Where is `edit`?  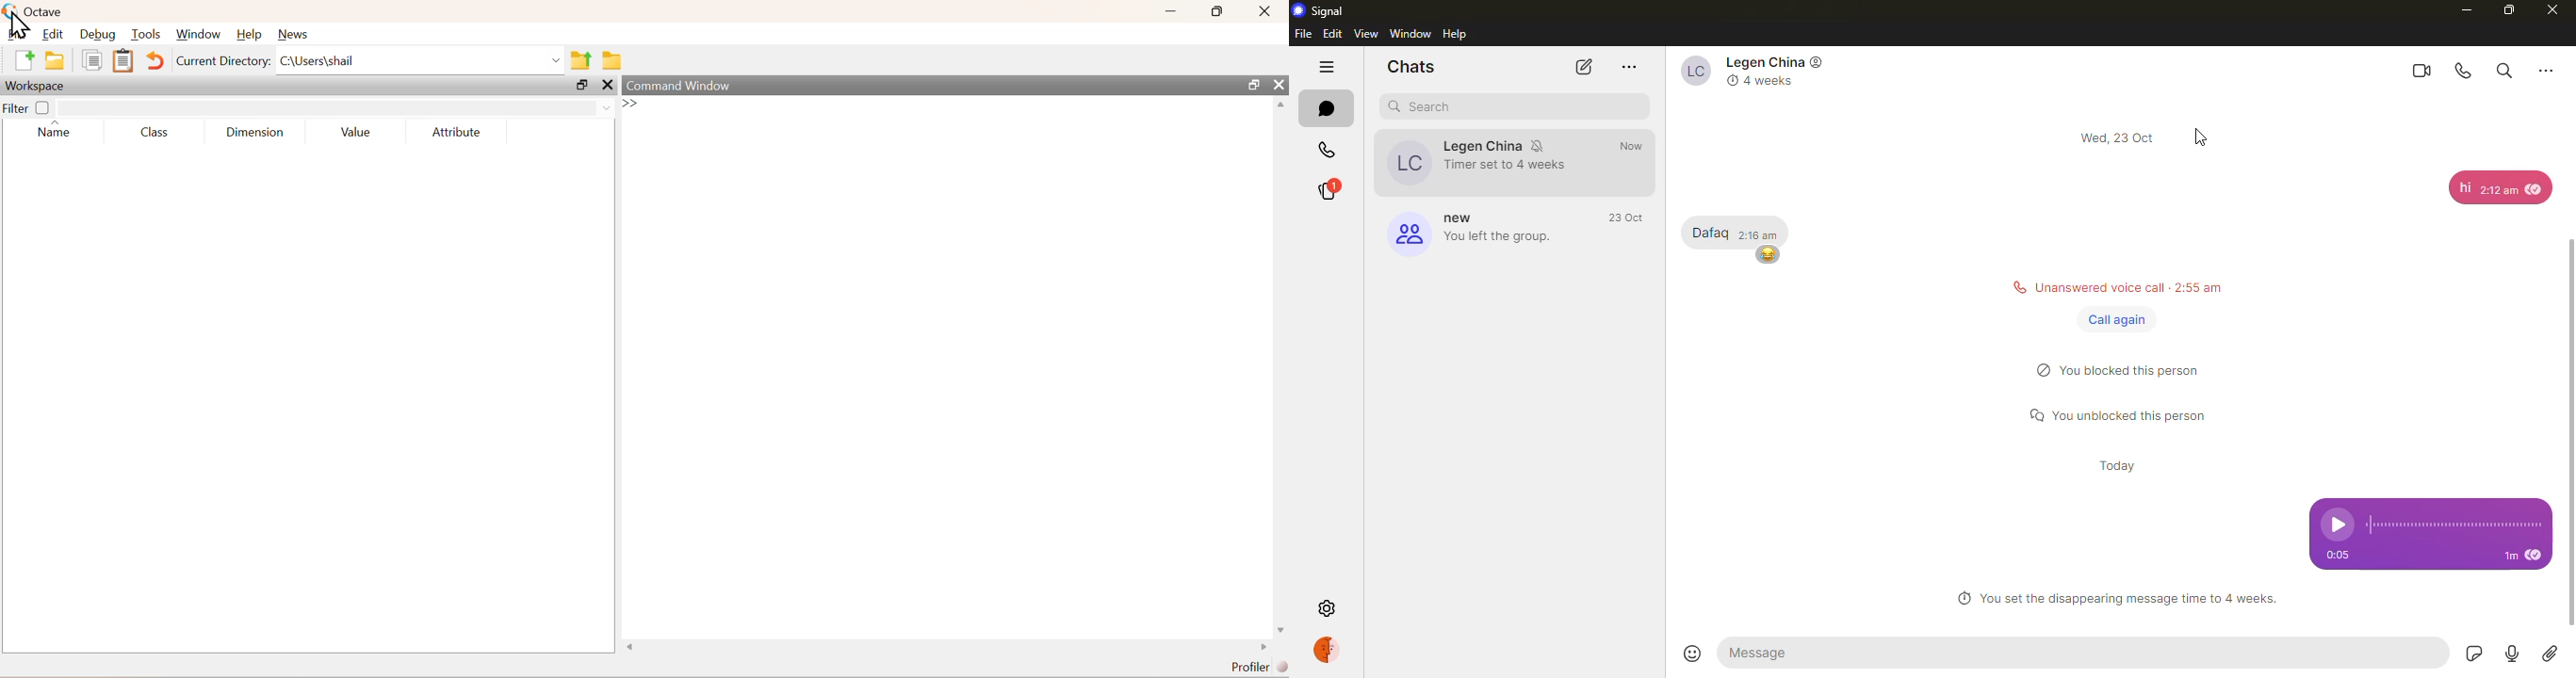 edit is located at coordinates (1331, 35).